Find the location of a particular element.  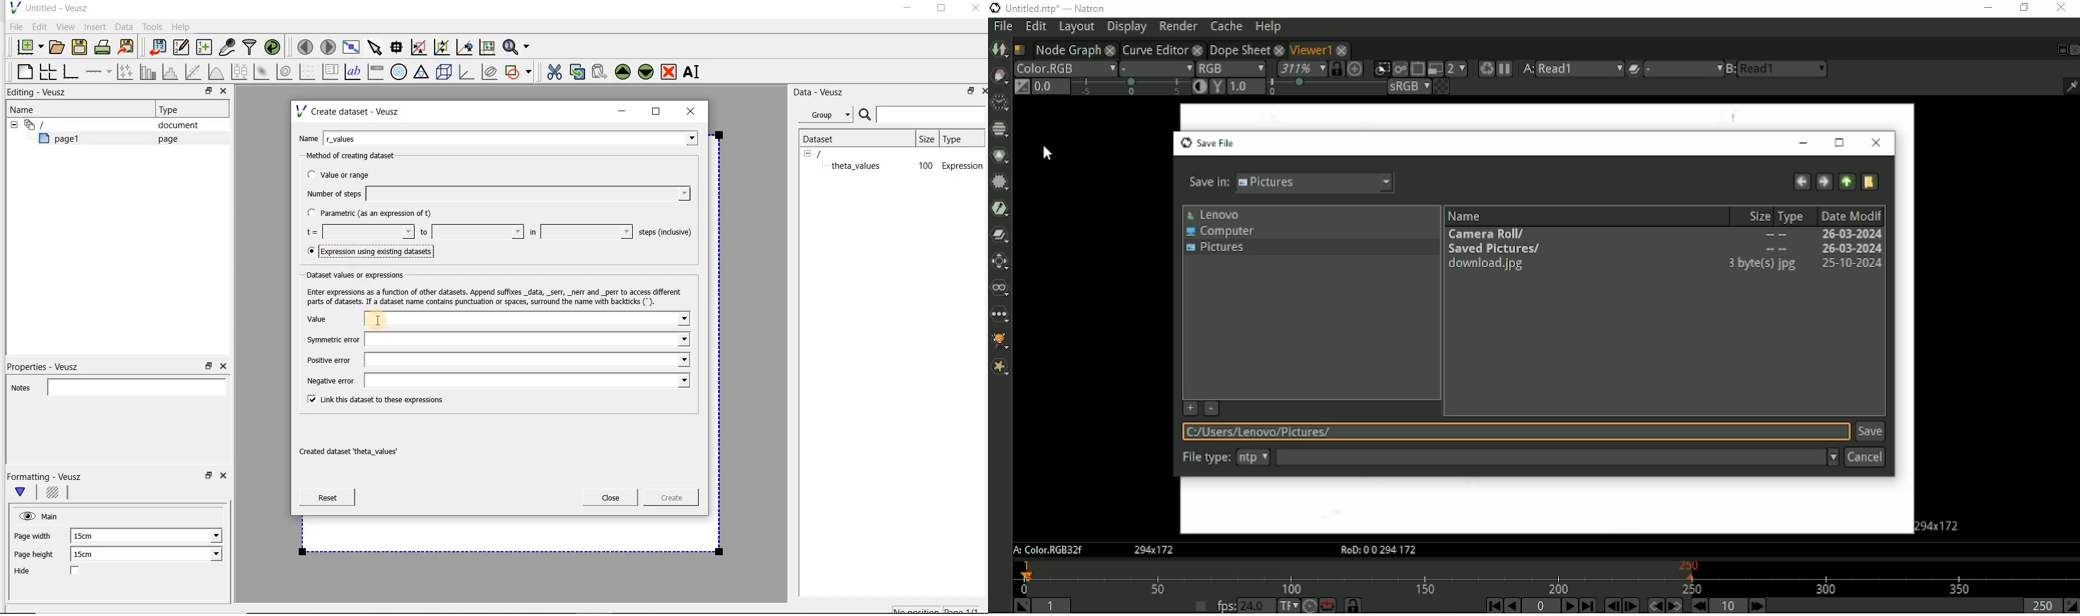

Symmetric error is located at coordinates (495, 341).